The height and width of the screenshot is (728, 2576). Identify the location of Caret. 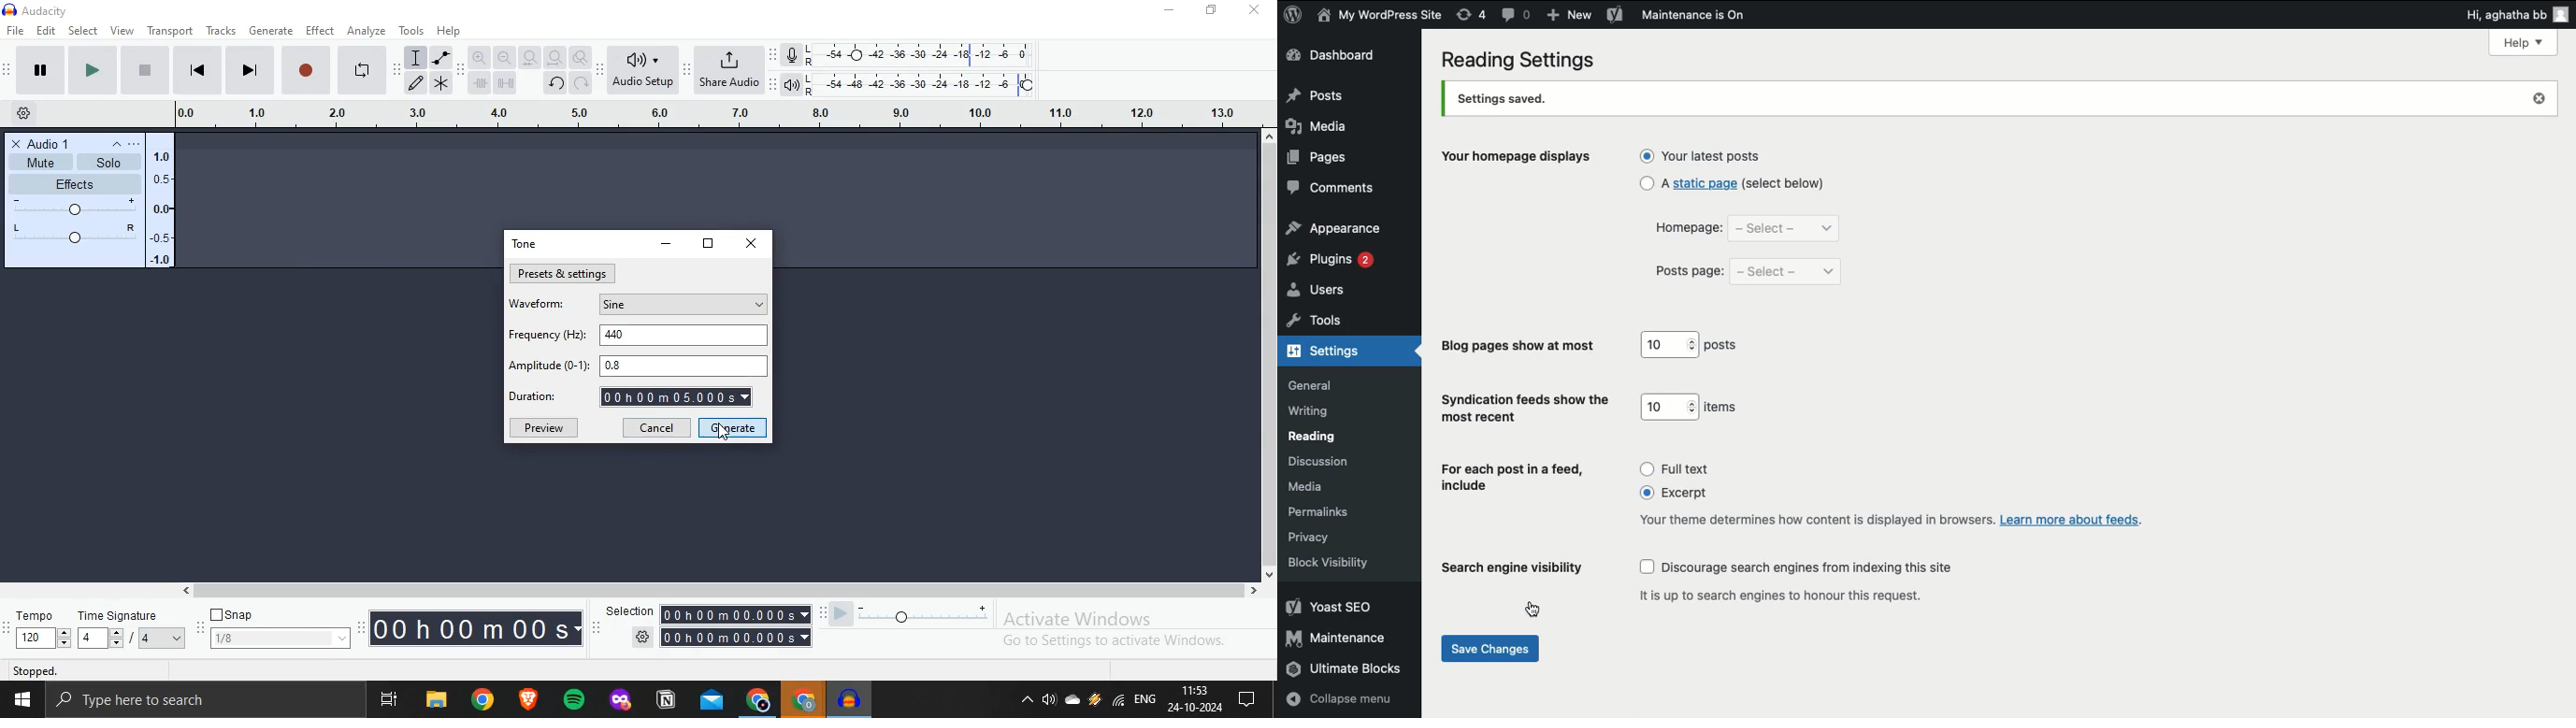
(112, 144).